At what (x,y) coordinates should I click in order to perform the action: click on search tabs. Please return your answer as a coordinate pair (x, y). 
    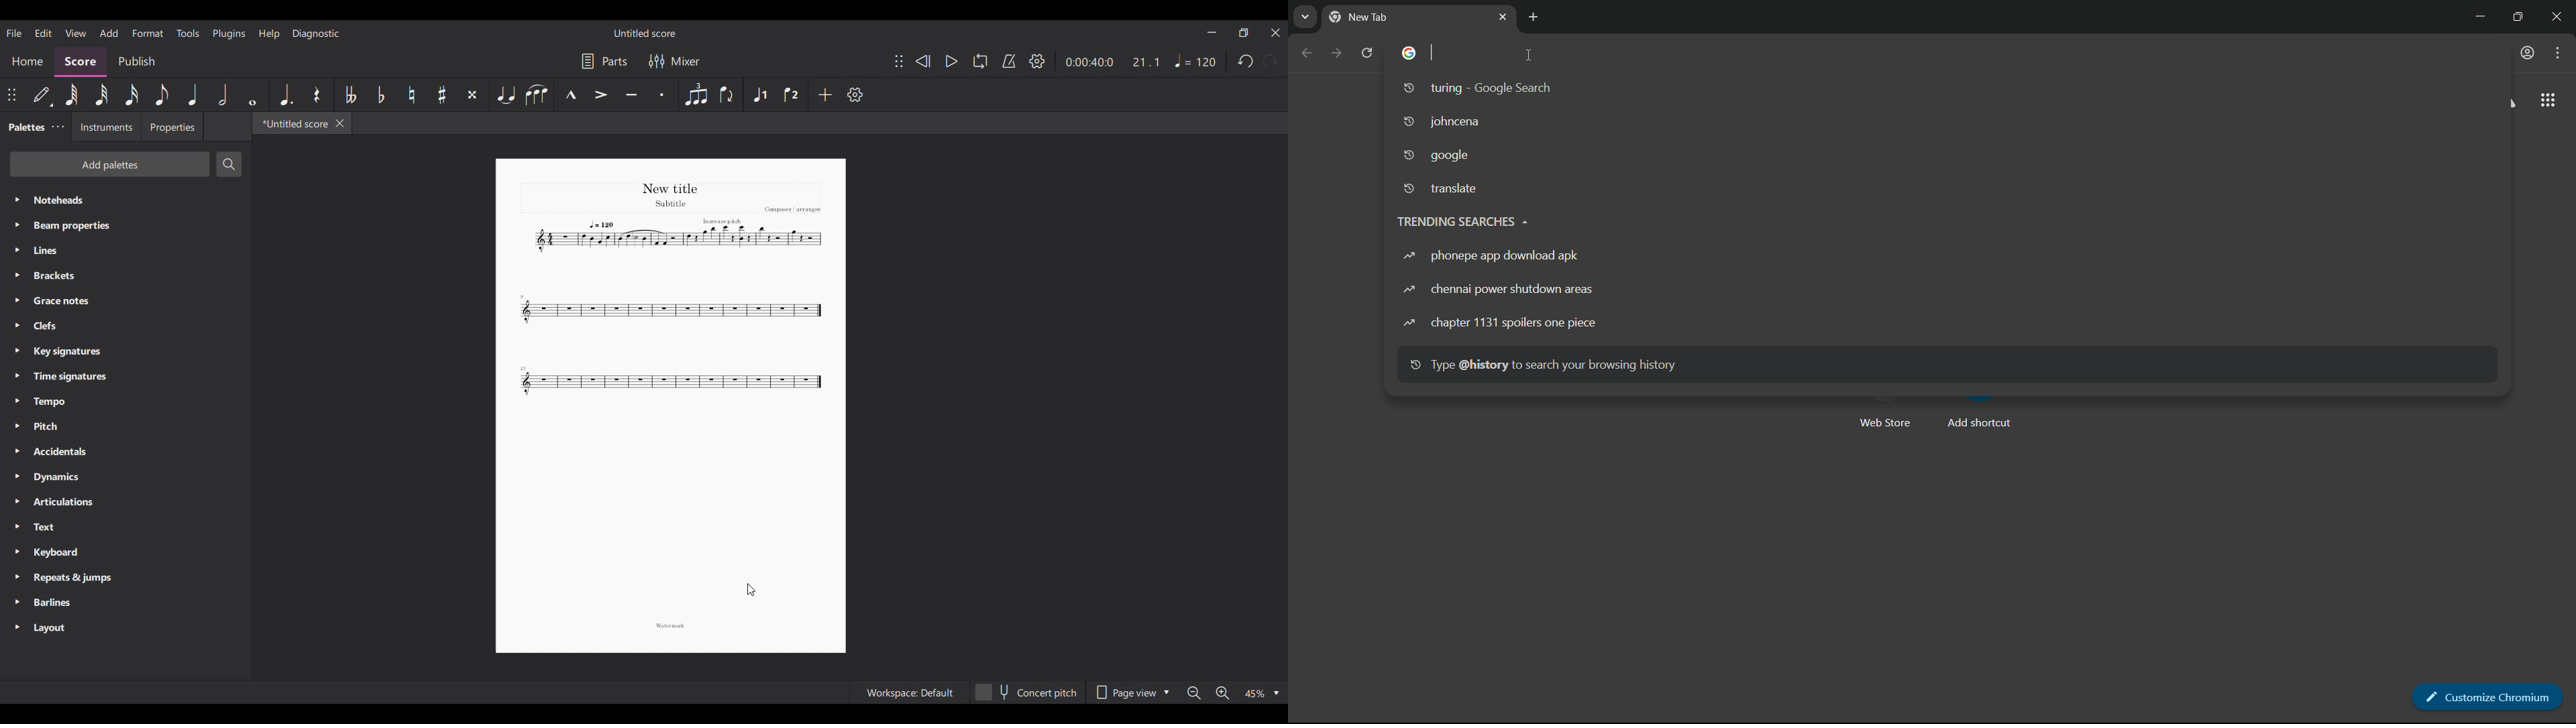
    Looking at the image, I should click on (1305, 19).